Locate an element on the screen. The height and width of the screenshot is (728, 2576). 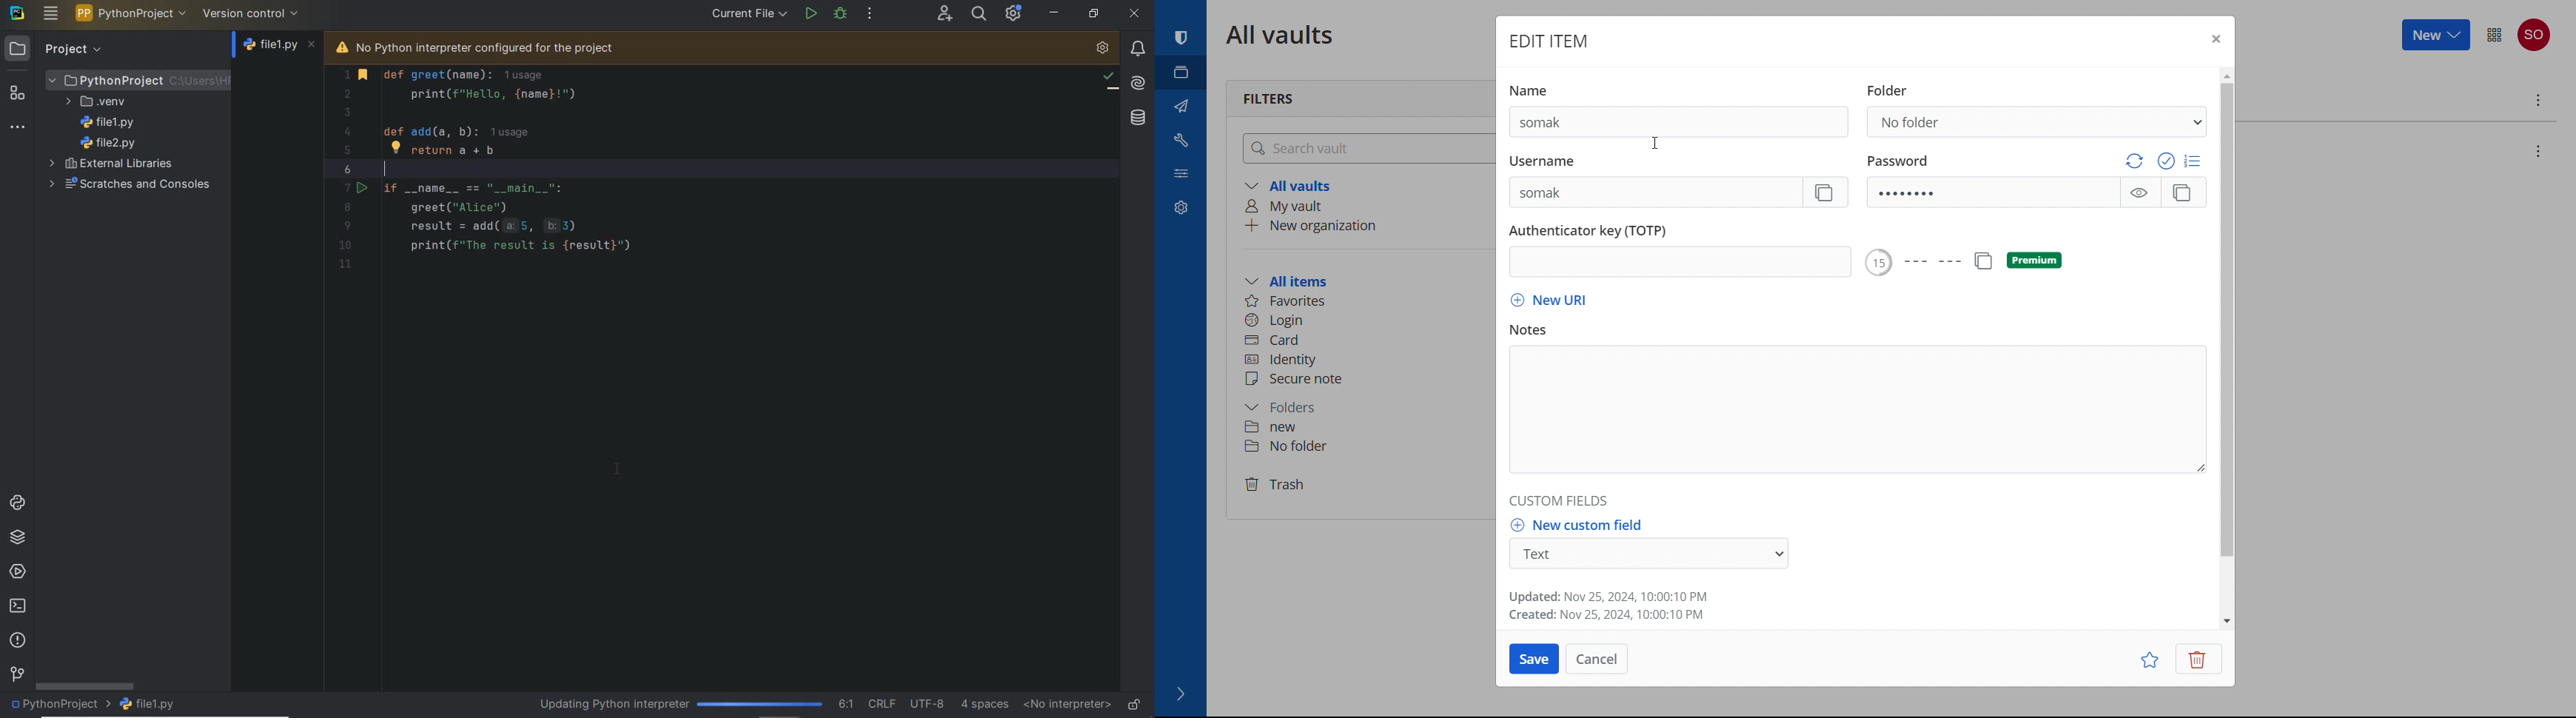
name is located at coordinates (1678, 121).